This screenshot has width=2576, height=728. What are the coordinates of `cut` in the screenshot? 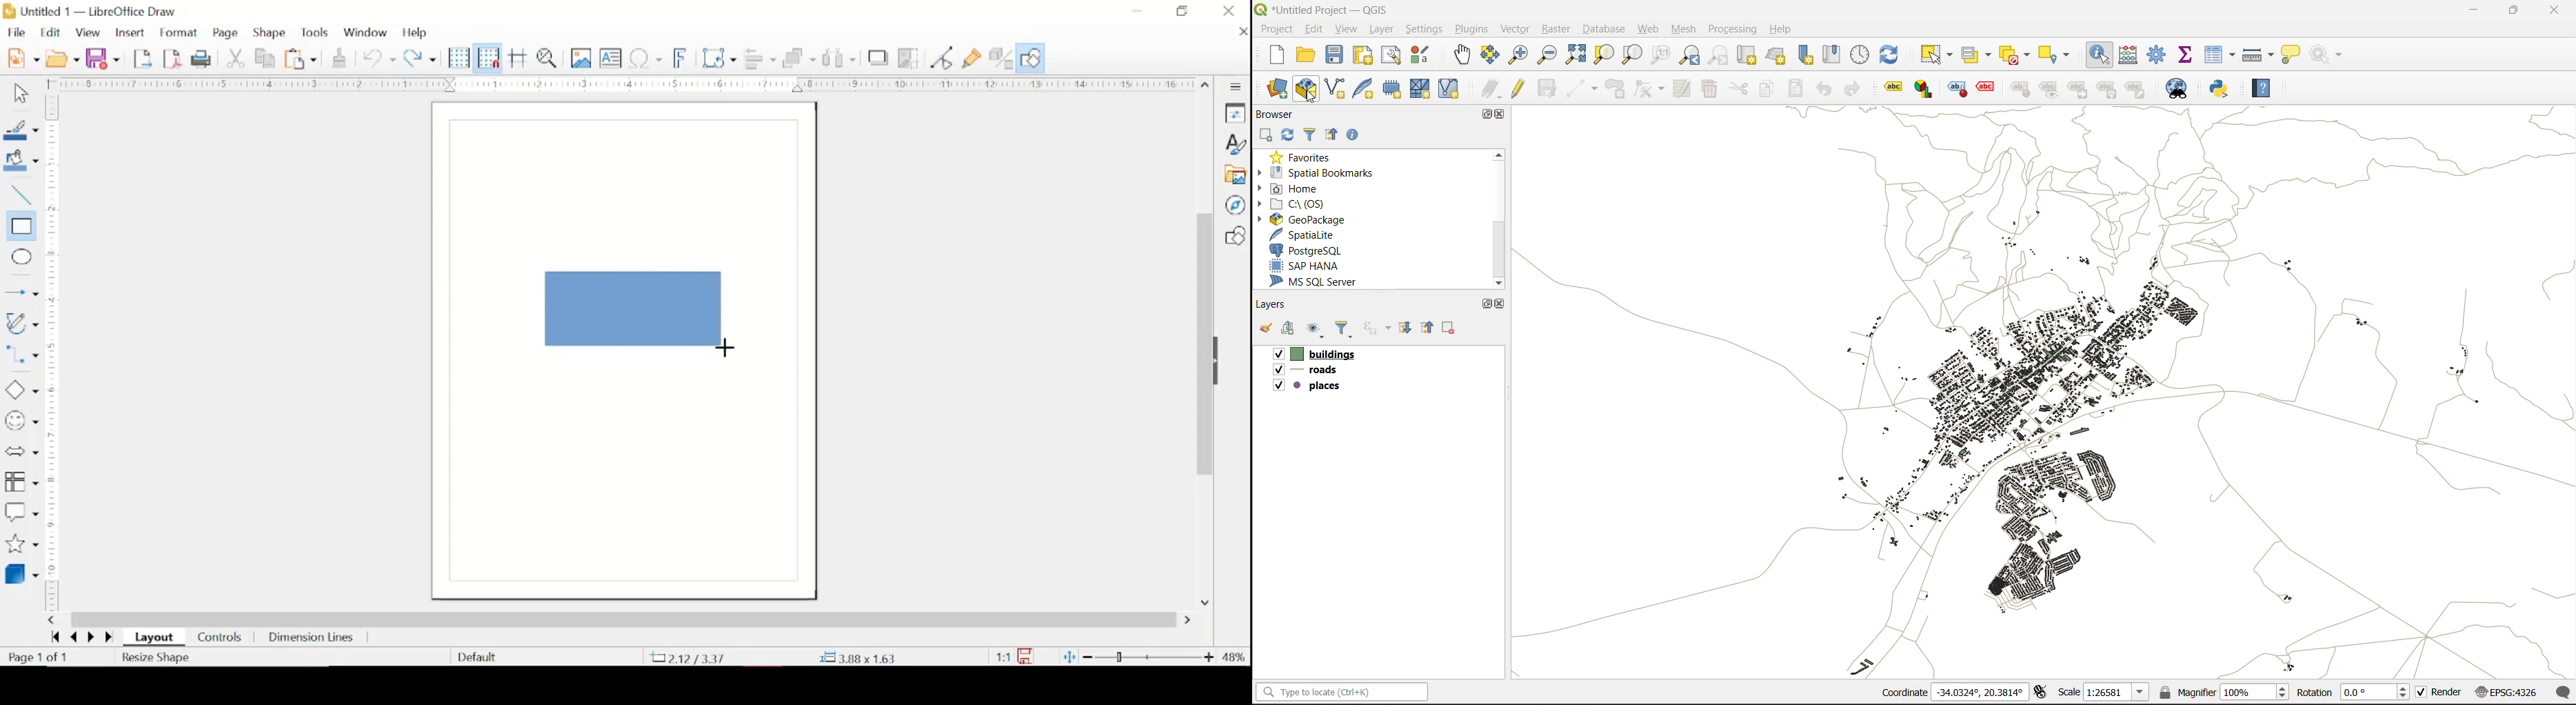 It's located at (237, 57).